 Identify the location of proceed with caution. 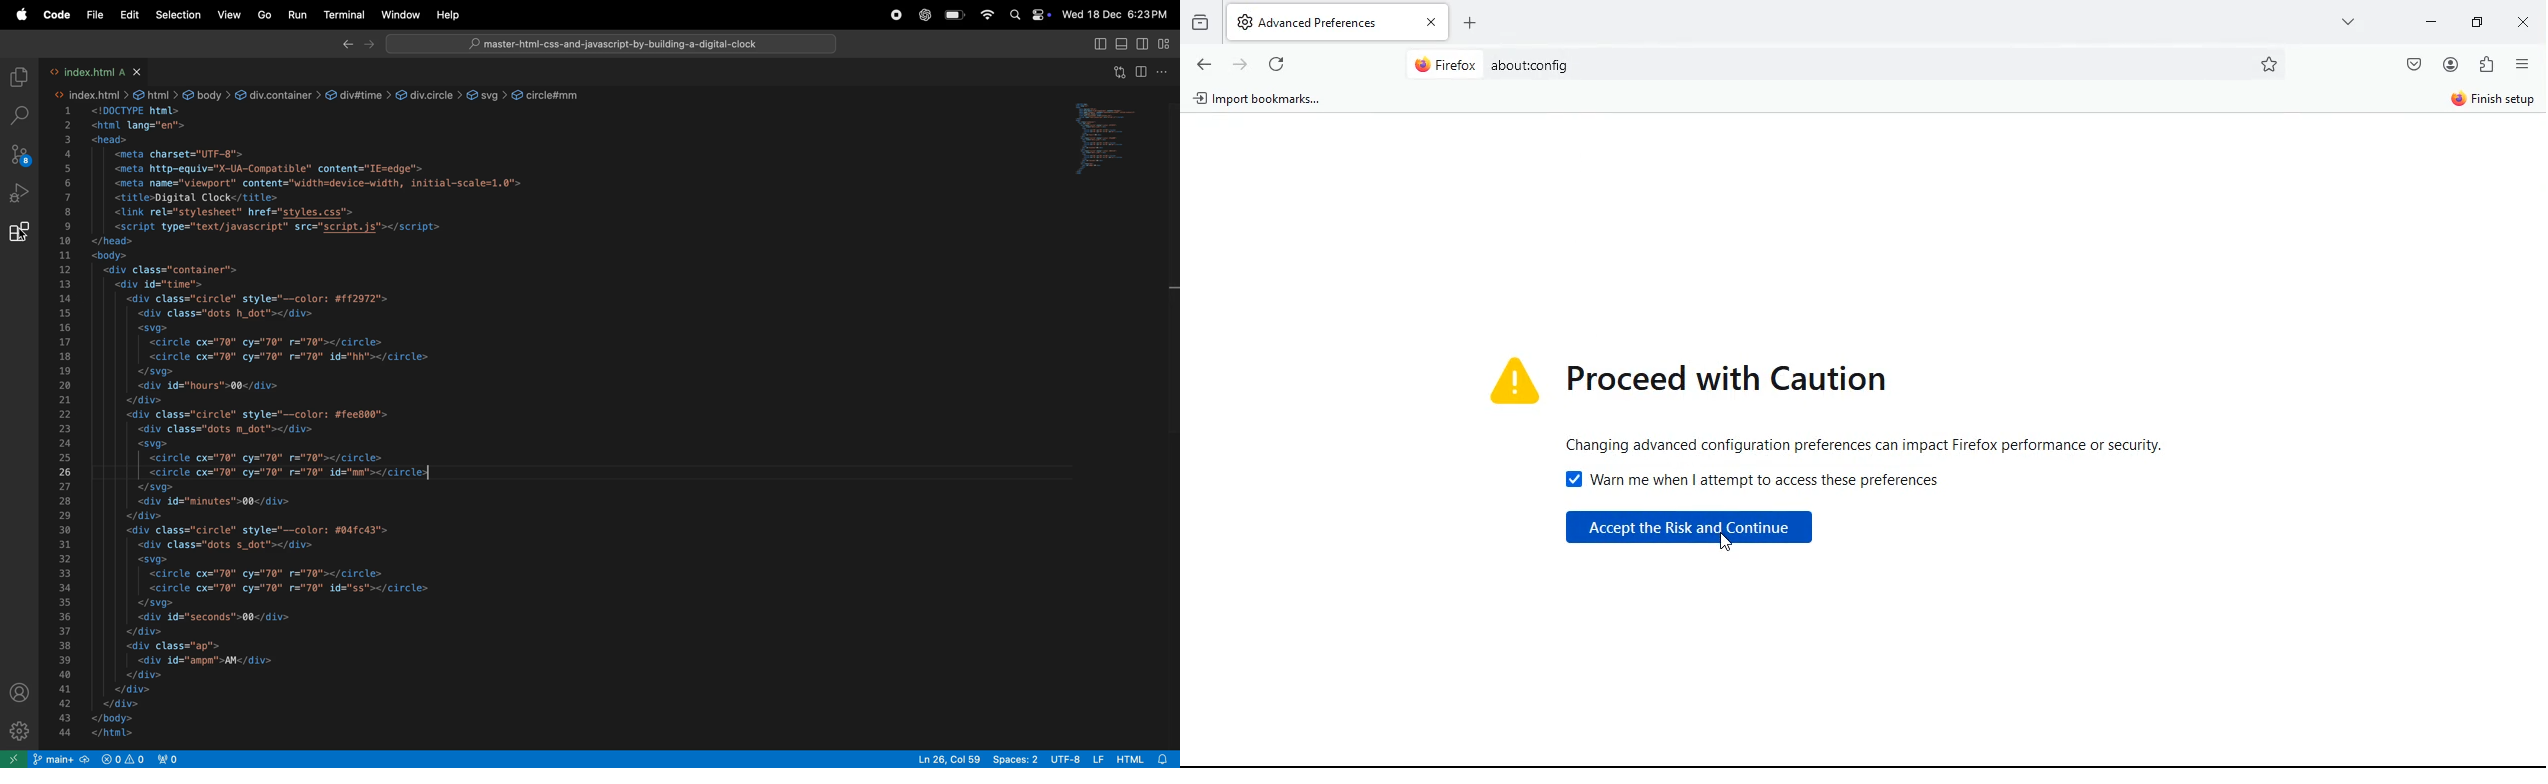
(1695, 377).